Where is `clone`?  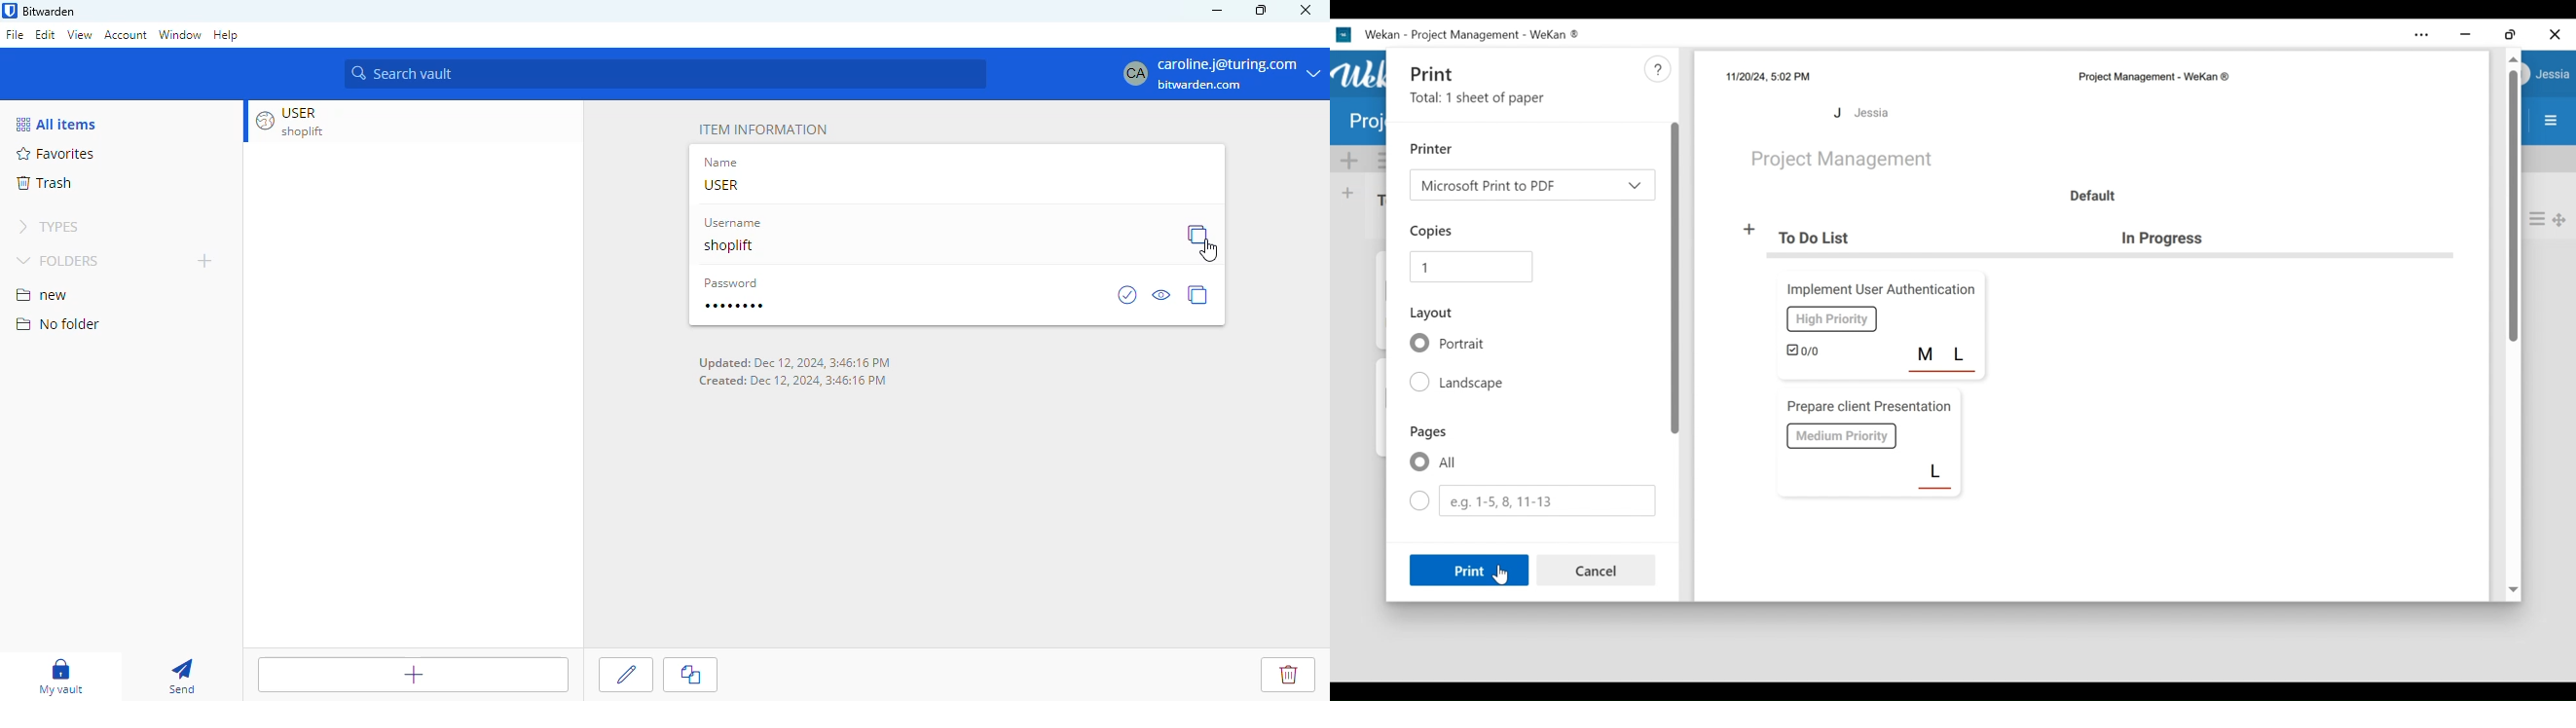
clone is located at coordinates (696, 676).